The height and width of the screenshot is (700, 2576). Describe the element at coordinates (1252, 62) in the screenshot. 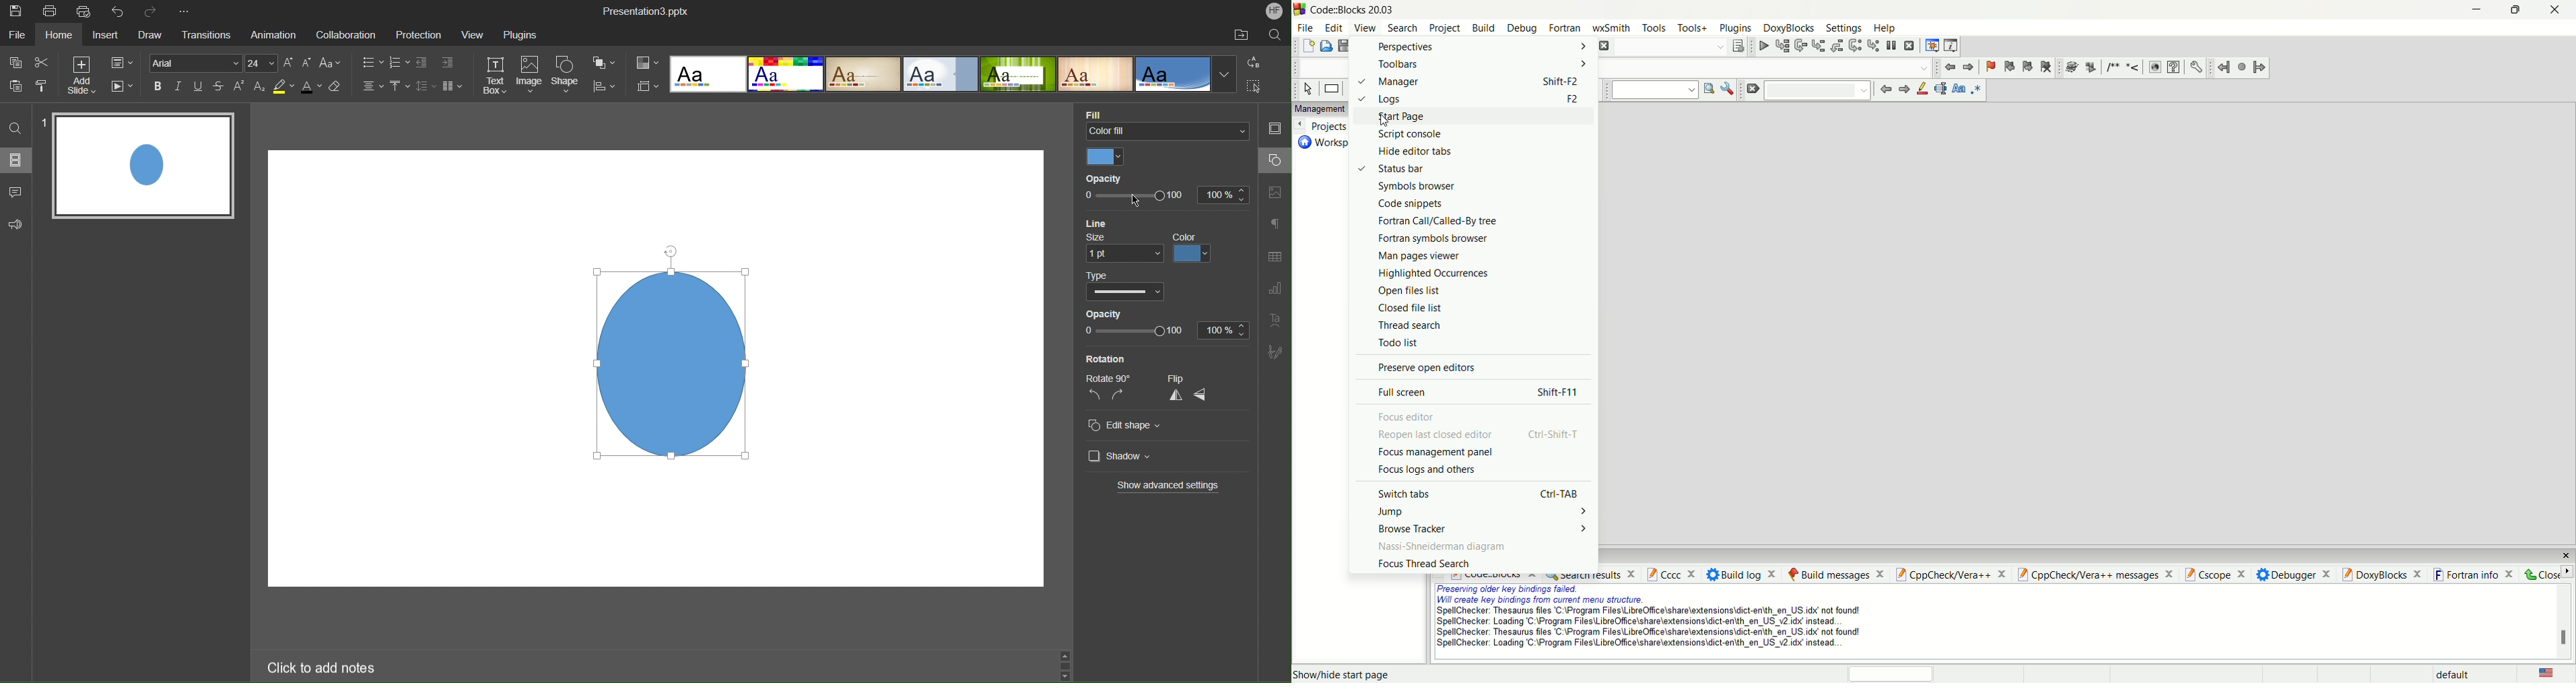

I see `Replace` at that location.